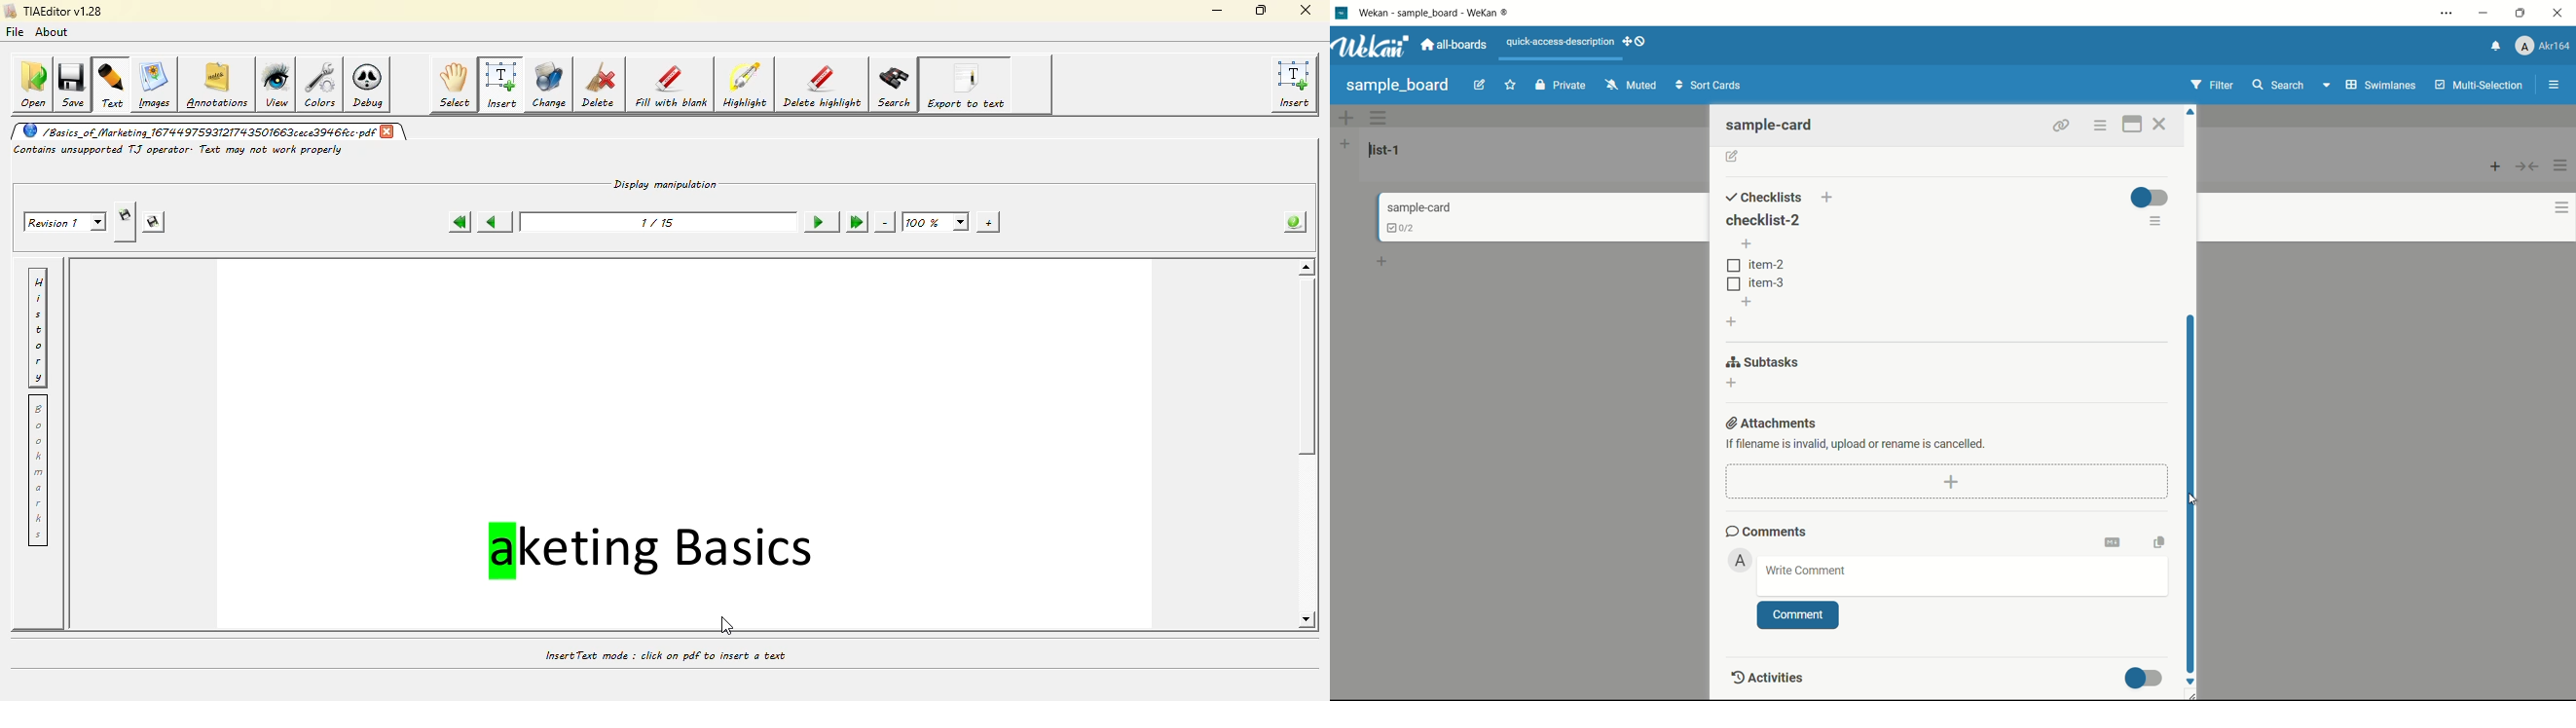 This screenshot has width=2576, height=728. Describe the element at coordinates (2149, 197) in the screenshot. I see `toggle button` at that location.